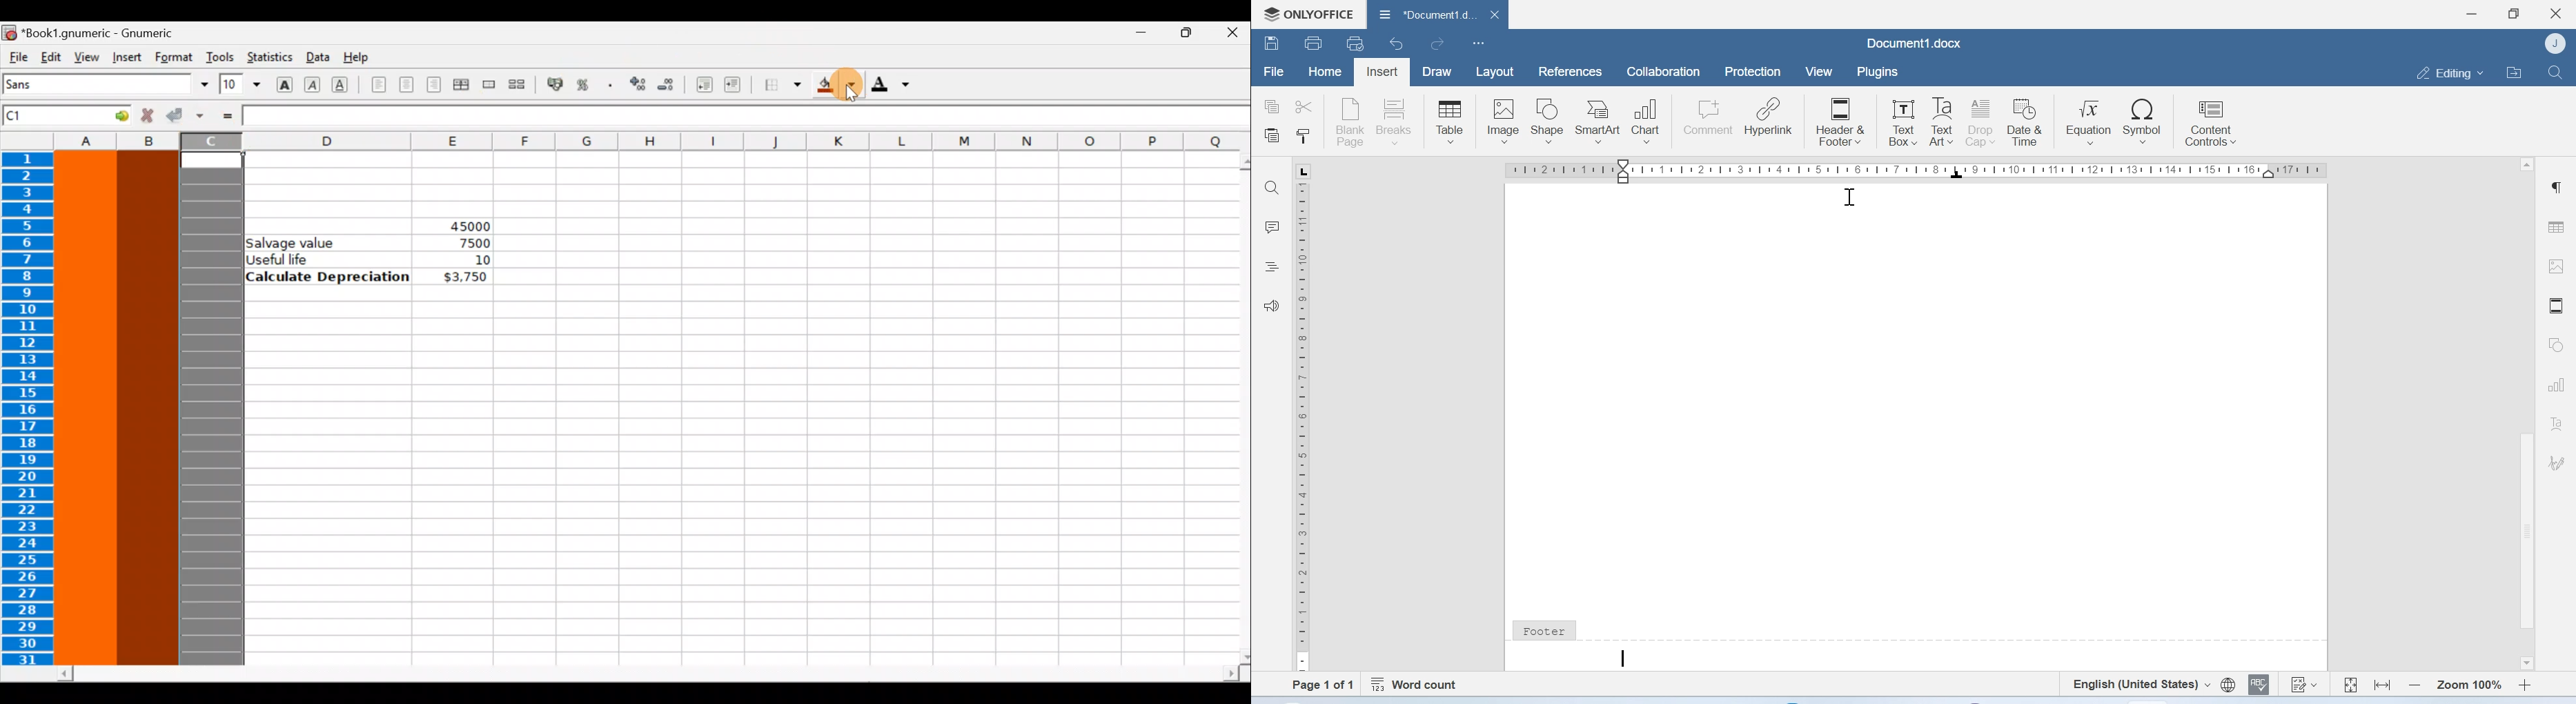  Describe the element at coordinates (143, 116) in the screenshot. I see `Reject change` at that location.